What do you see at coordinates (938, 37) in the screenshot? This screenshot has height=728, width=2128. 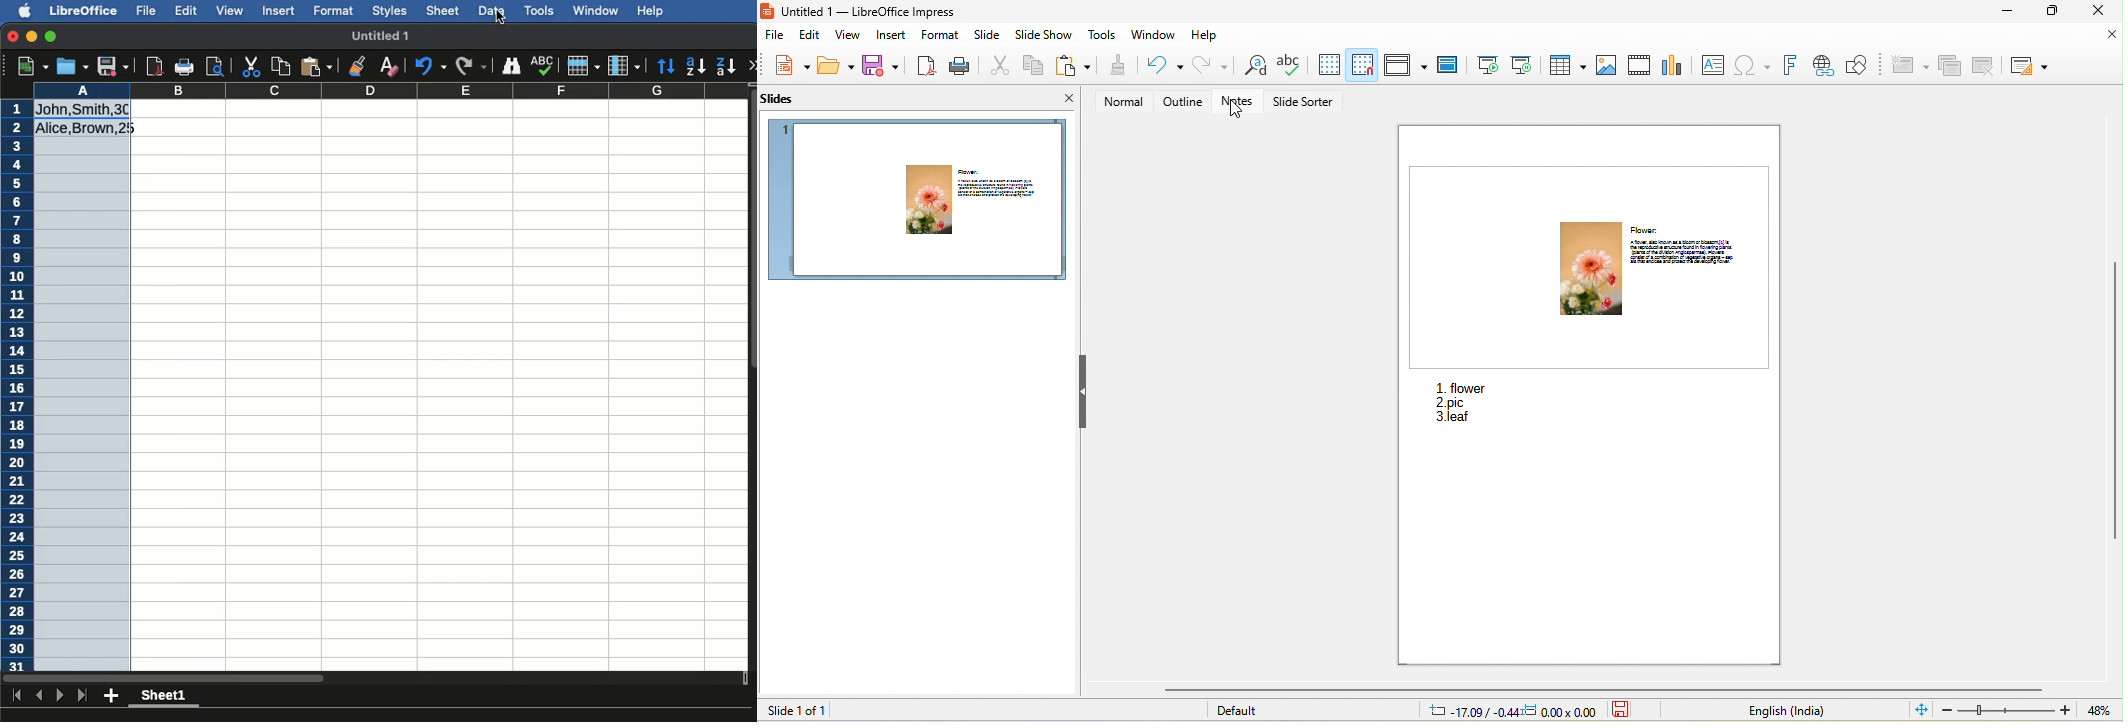 I see `format` at bounding box center [938, 37].